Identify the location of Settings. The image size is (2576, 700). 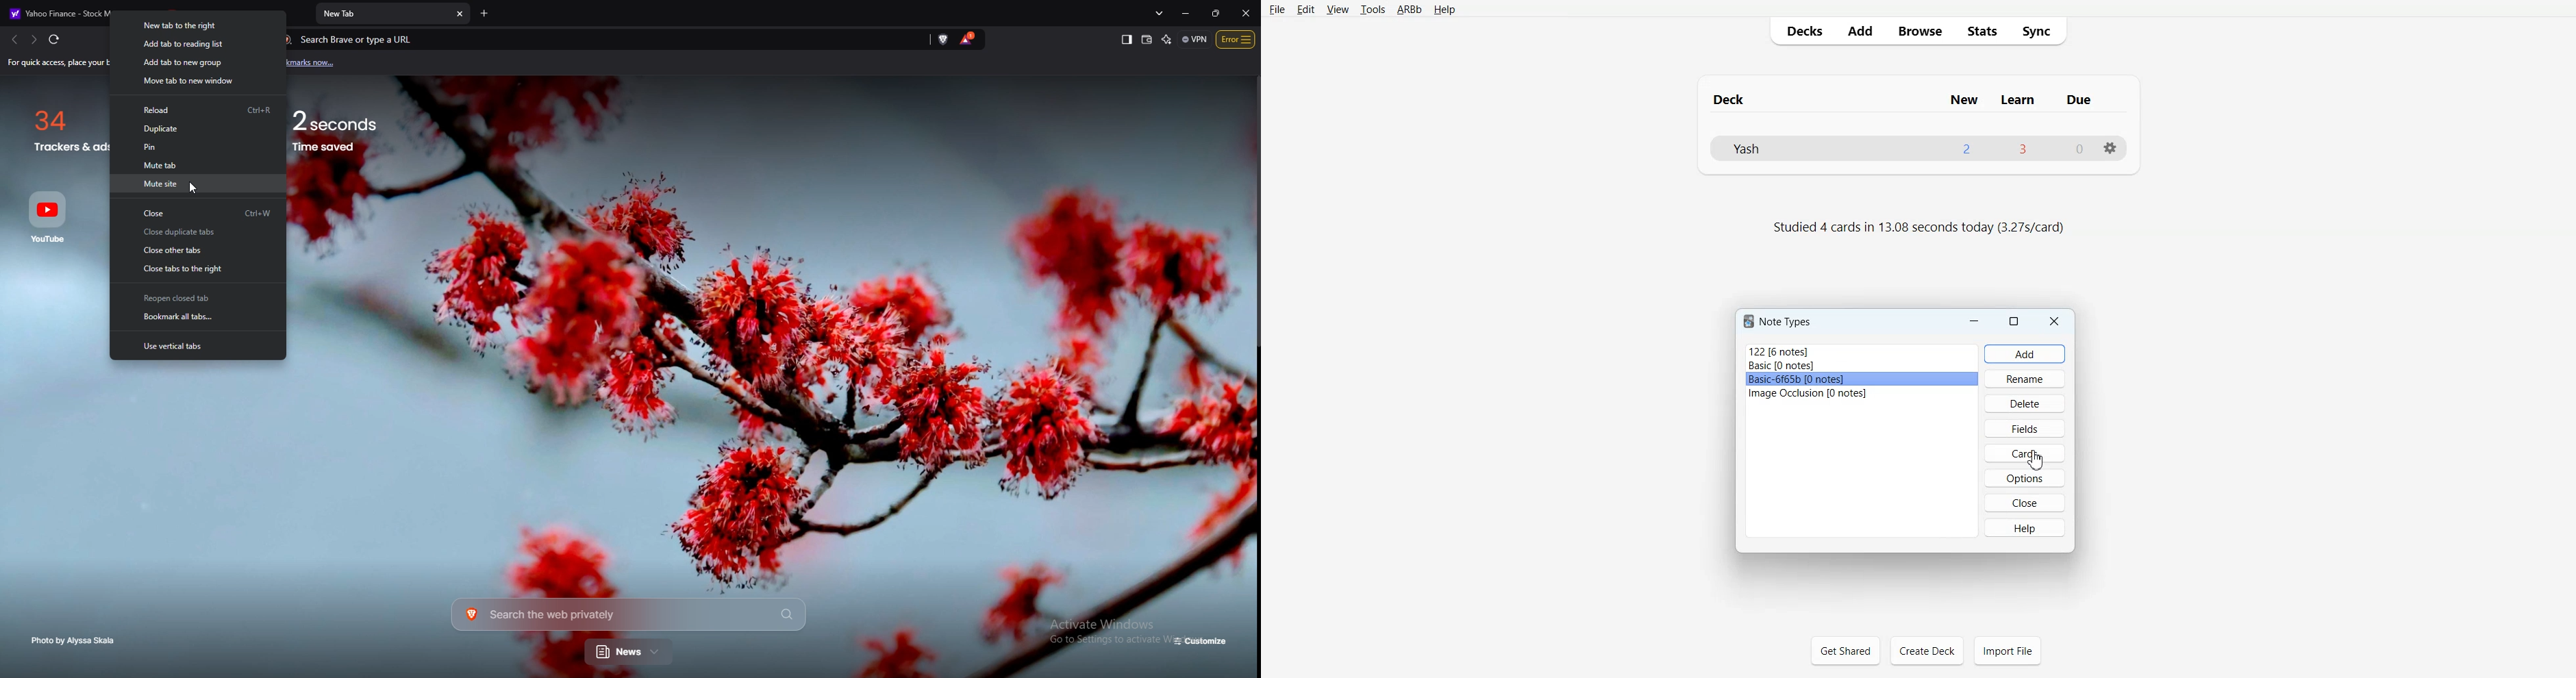
(2111, 149).